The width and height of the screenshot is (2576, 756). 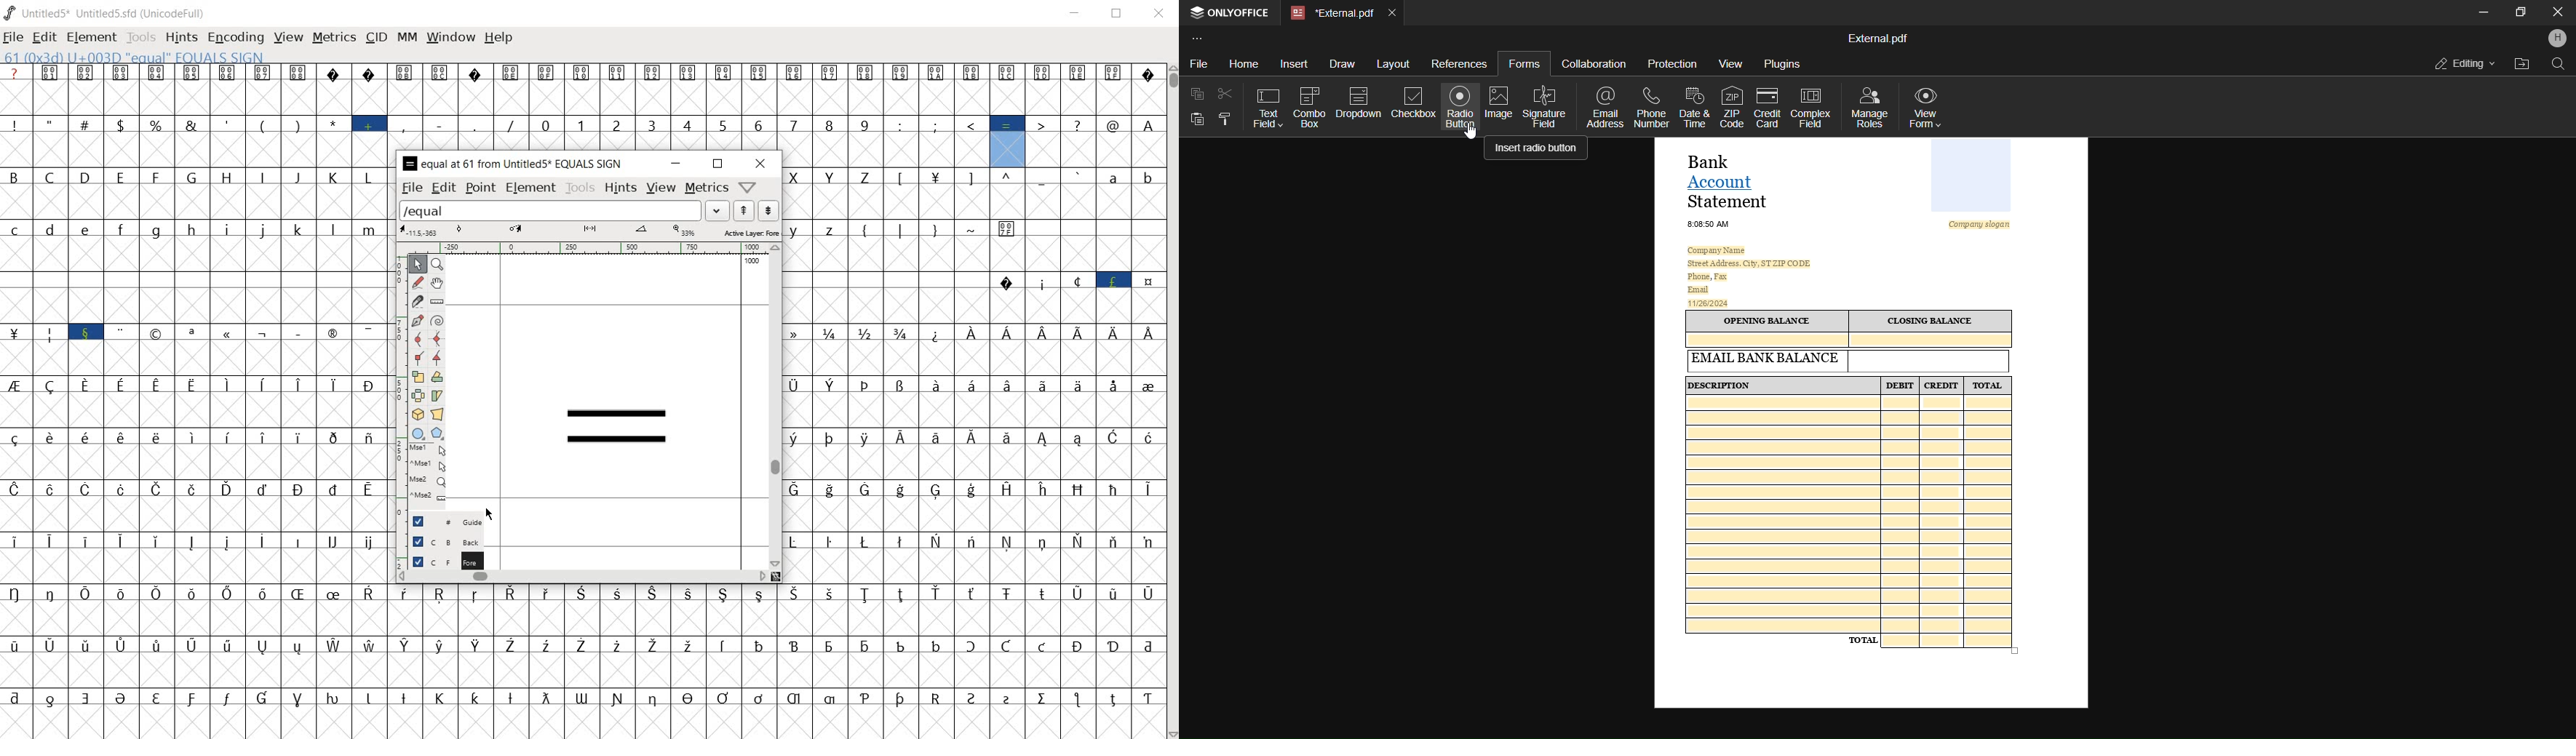 What do you see at coordinates (1201, 120) in the screenshot?
I see `paste` at bounding box center [1201, 120].